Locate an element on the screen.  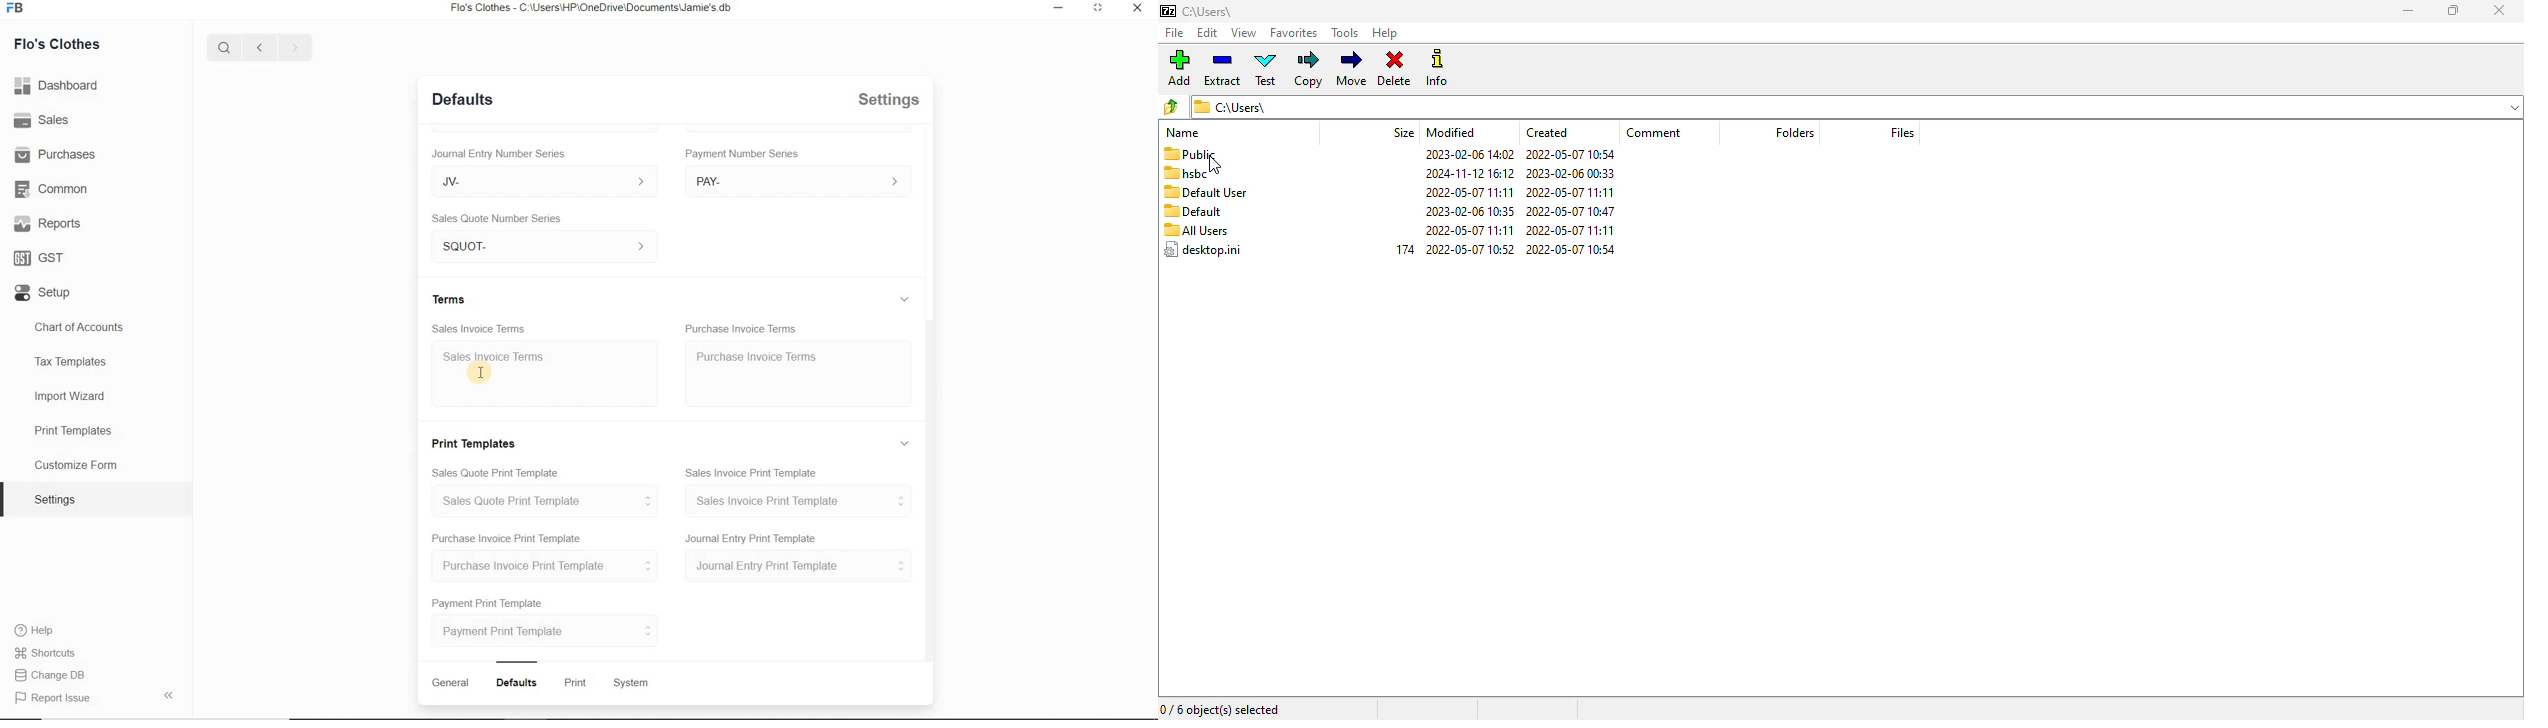
Reports is located at coordinates (48, 225).